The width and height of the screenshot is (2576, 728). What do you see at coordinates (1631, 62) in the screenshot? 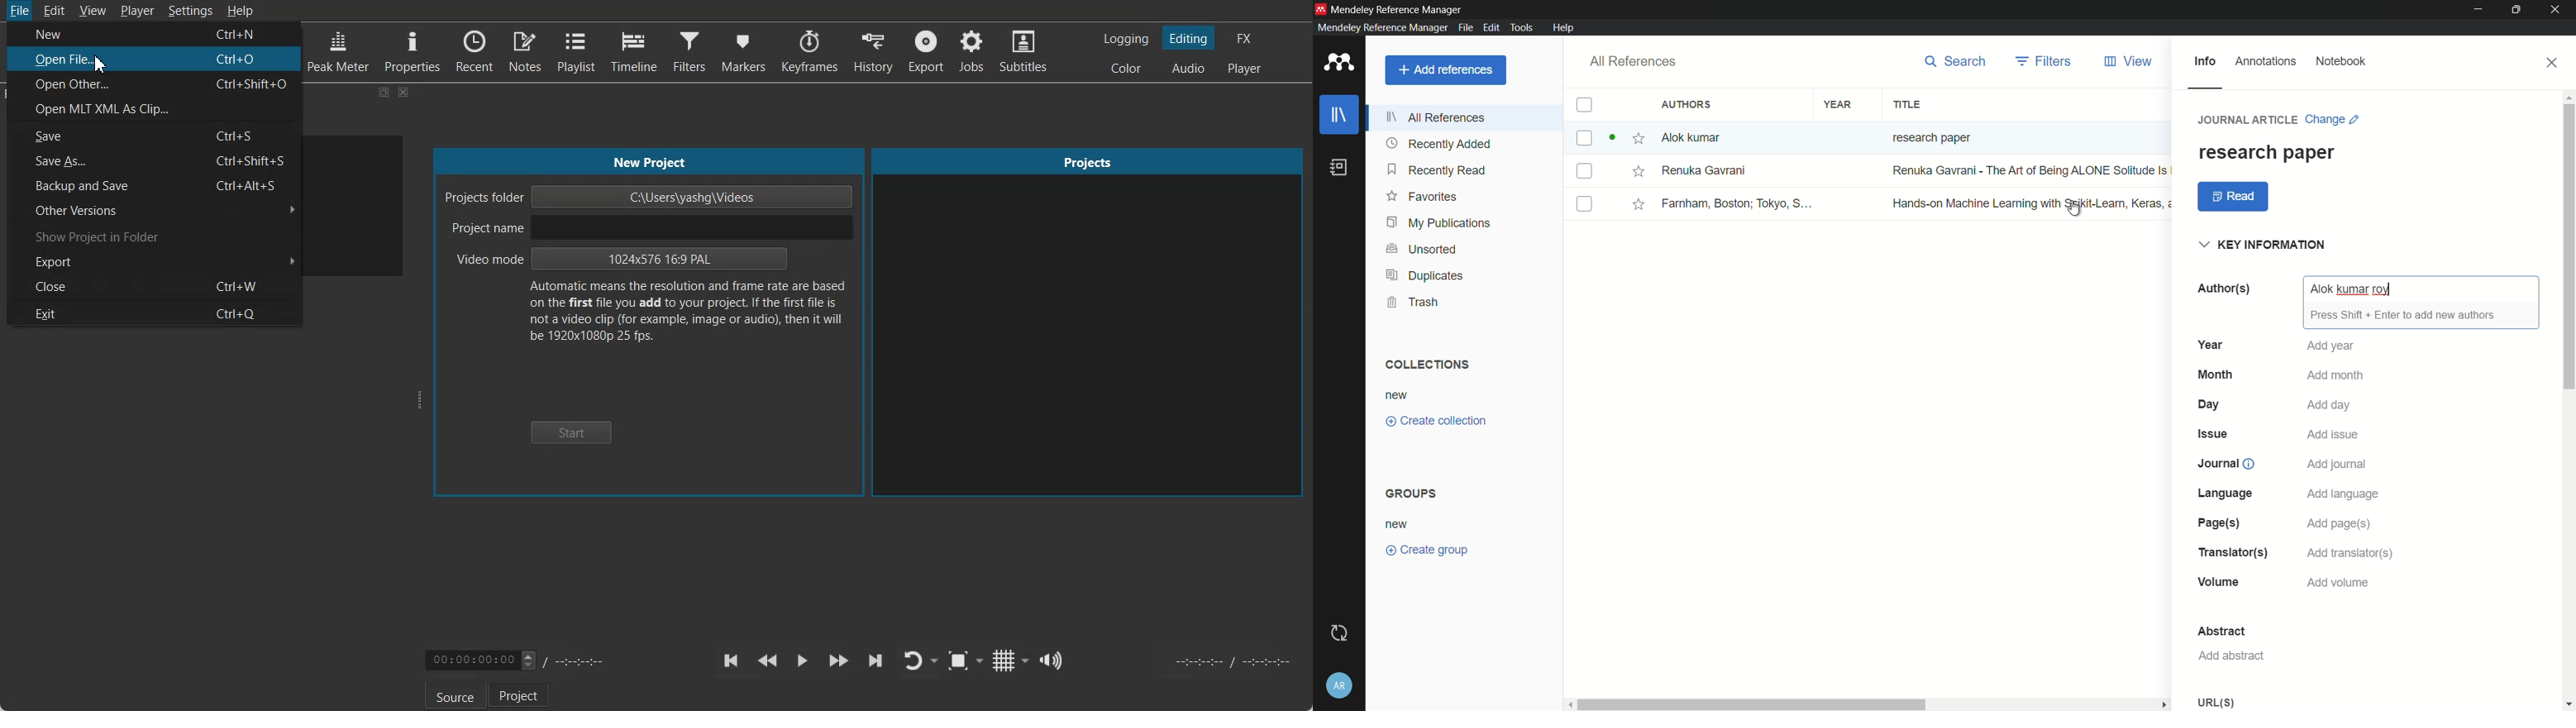
I see `all references` at bounding box center [1631, 62].